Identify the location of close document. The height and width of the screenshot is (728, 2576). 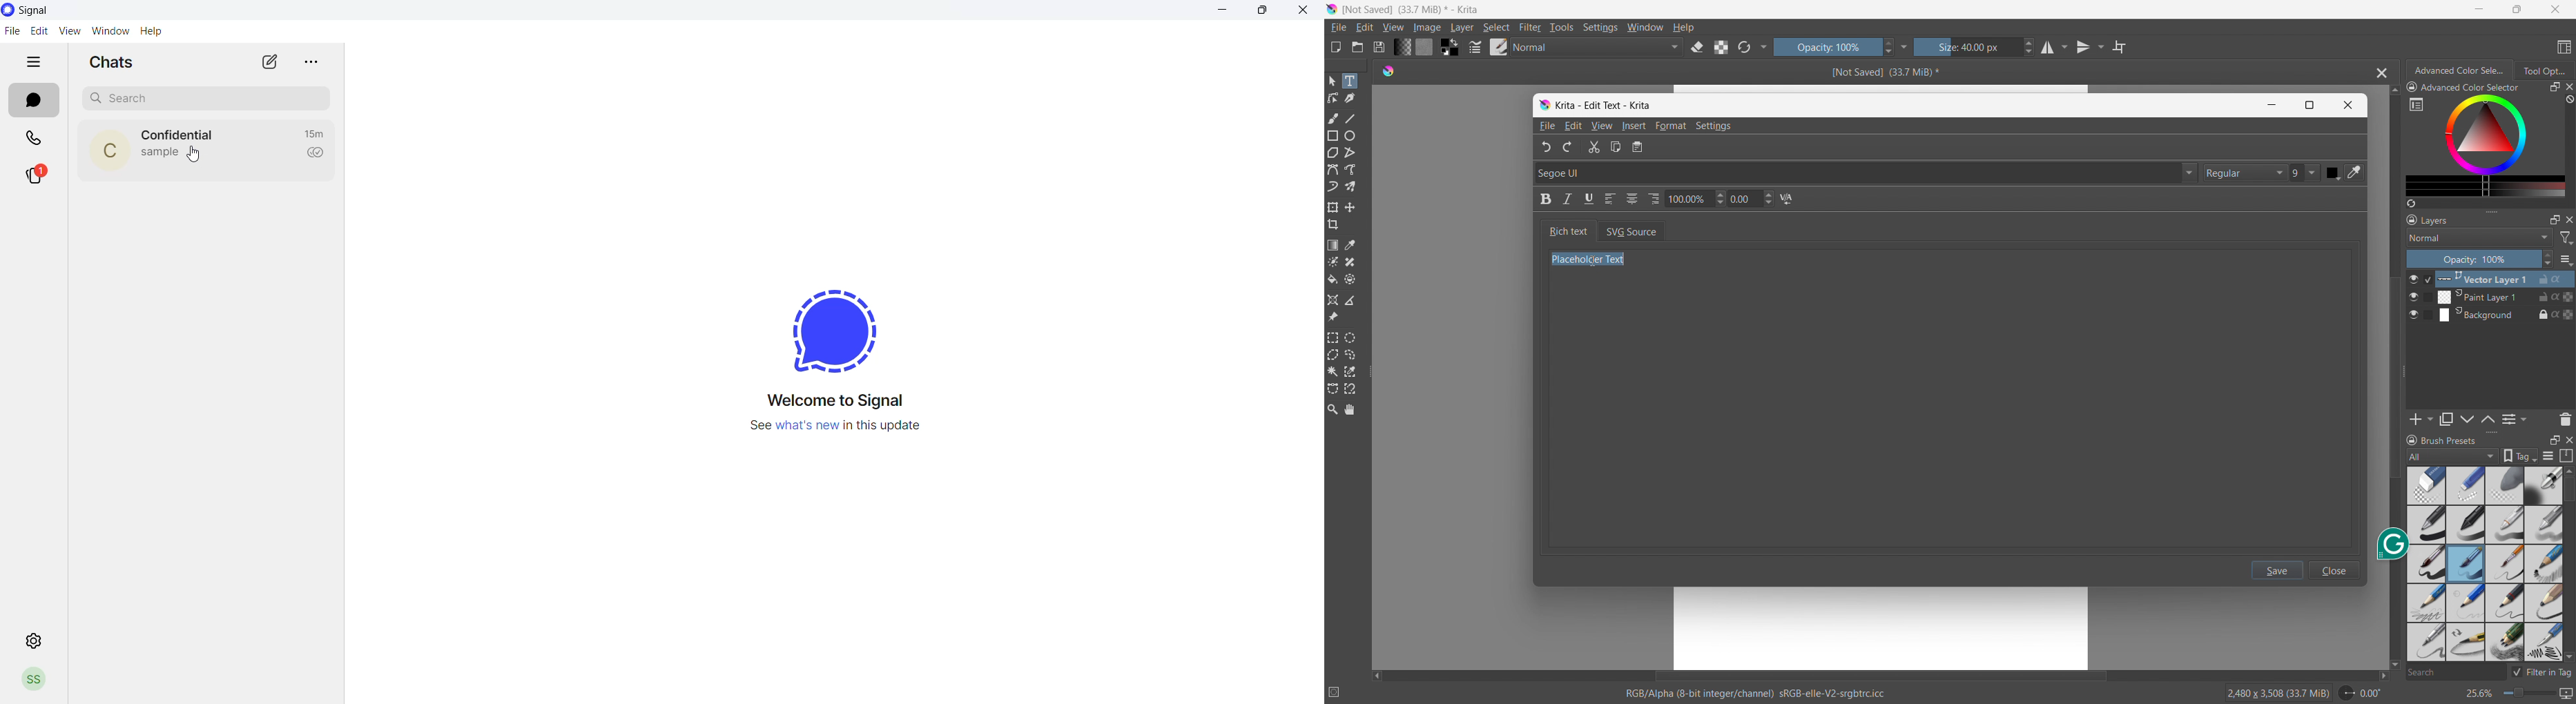
(2379, 73).